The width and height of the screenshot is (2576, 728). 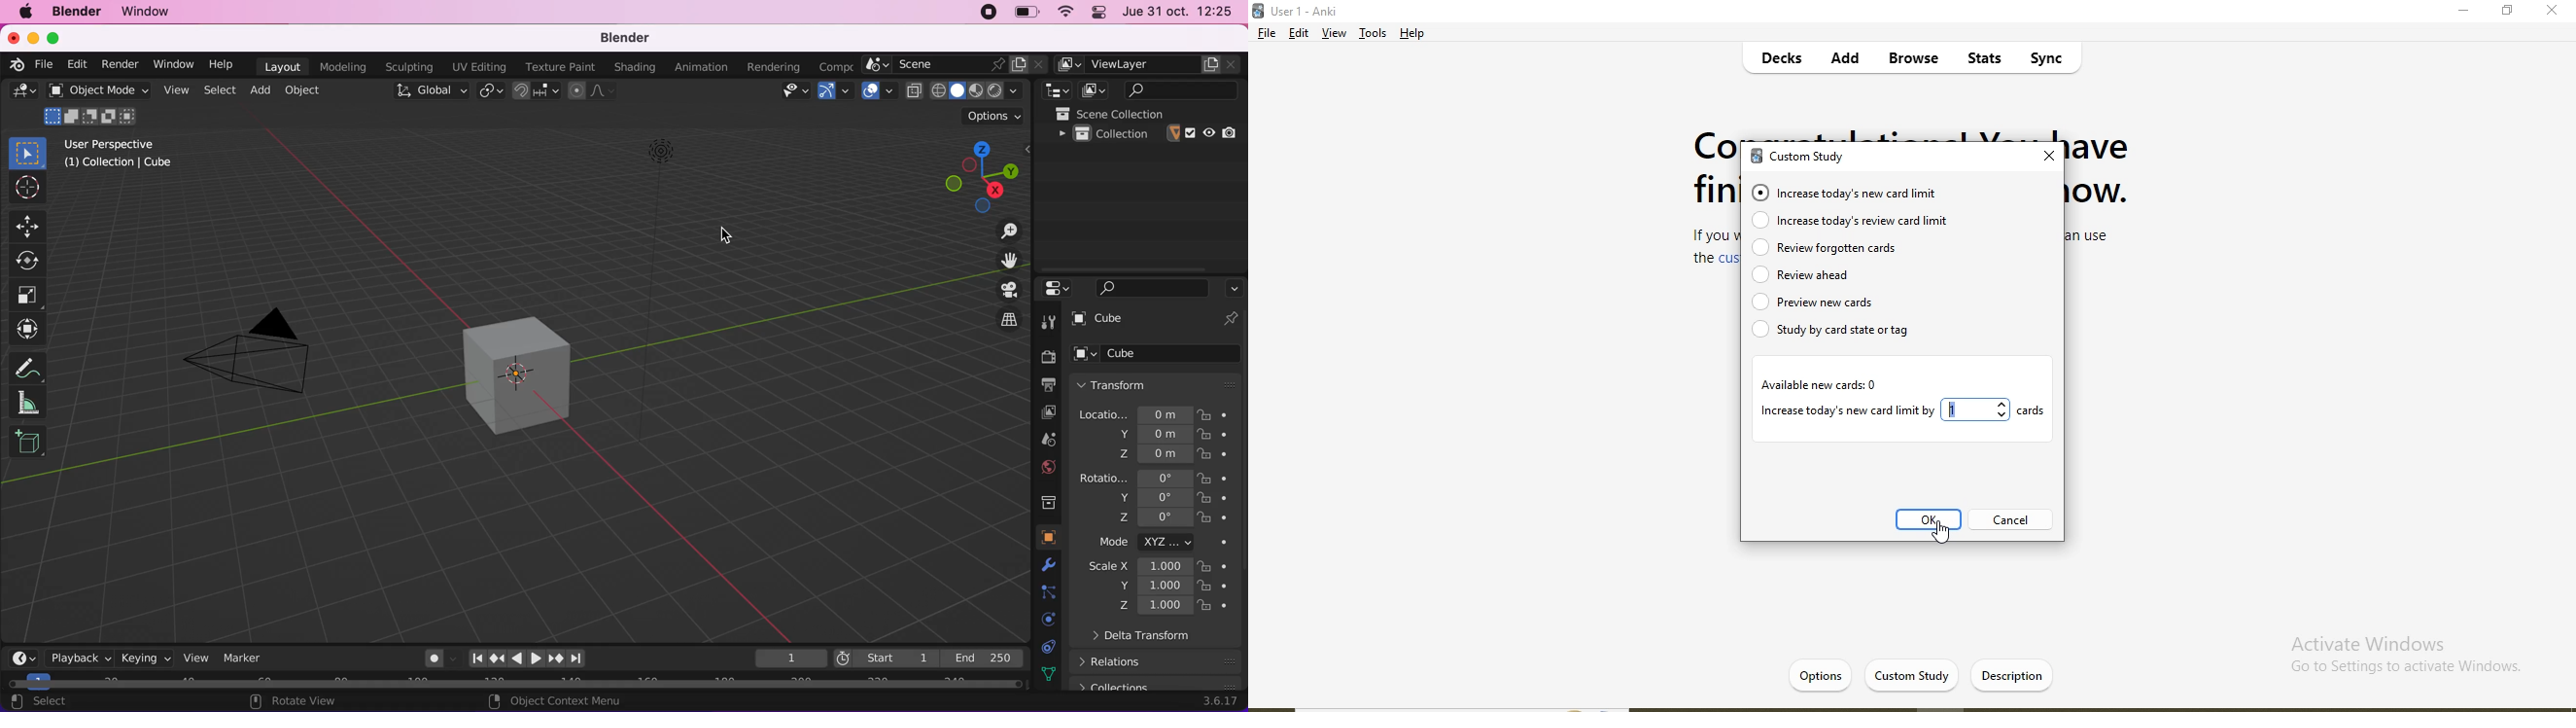 I want to click on sculpting, so click(x=408, y=68).